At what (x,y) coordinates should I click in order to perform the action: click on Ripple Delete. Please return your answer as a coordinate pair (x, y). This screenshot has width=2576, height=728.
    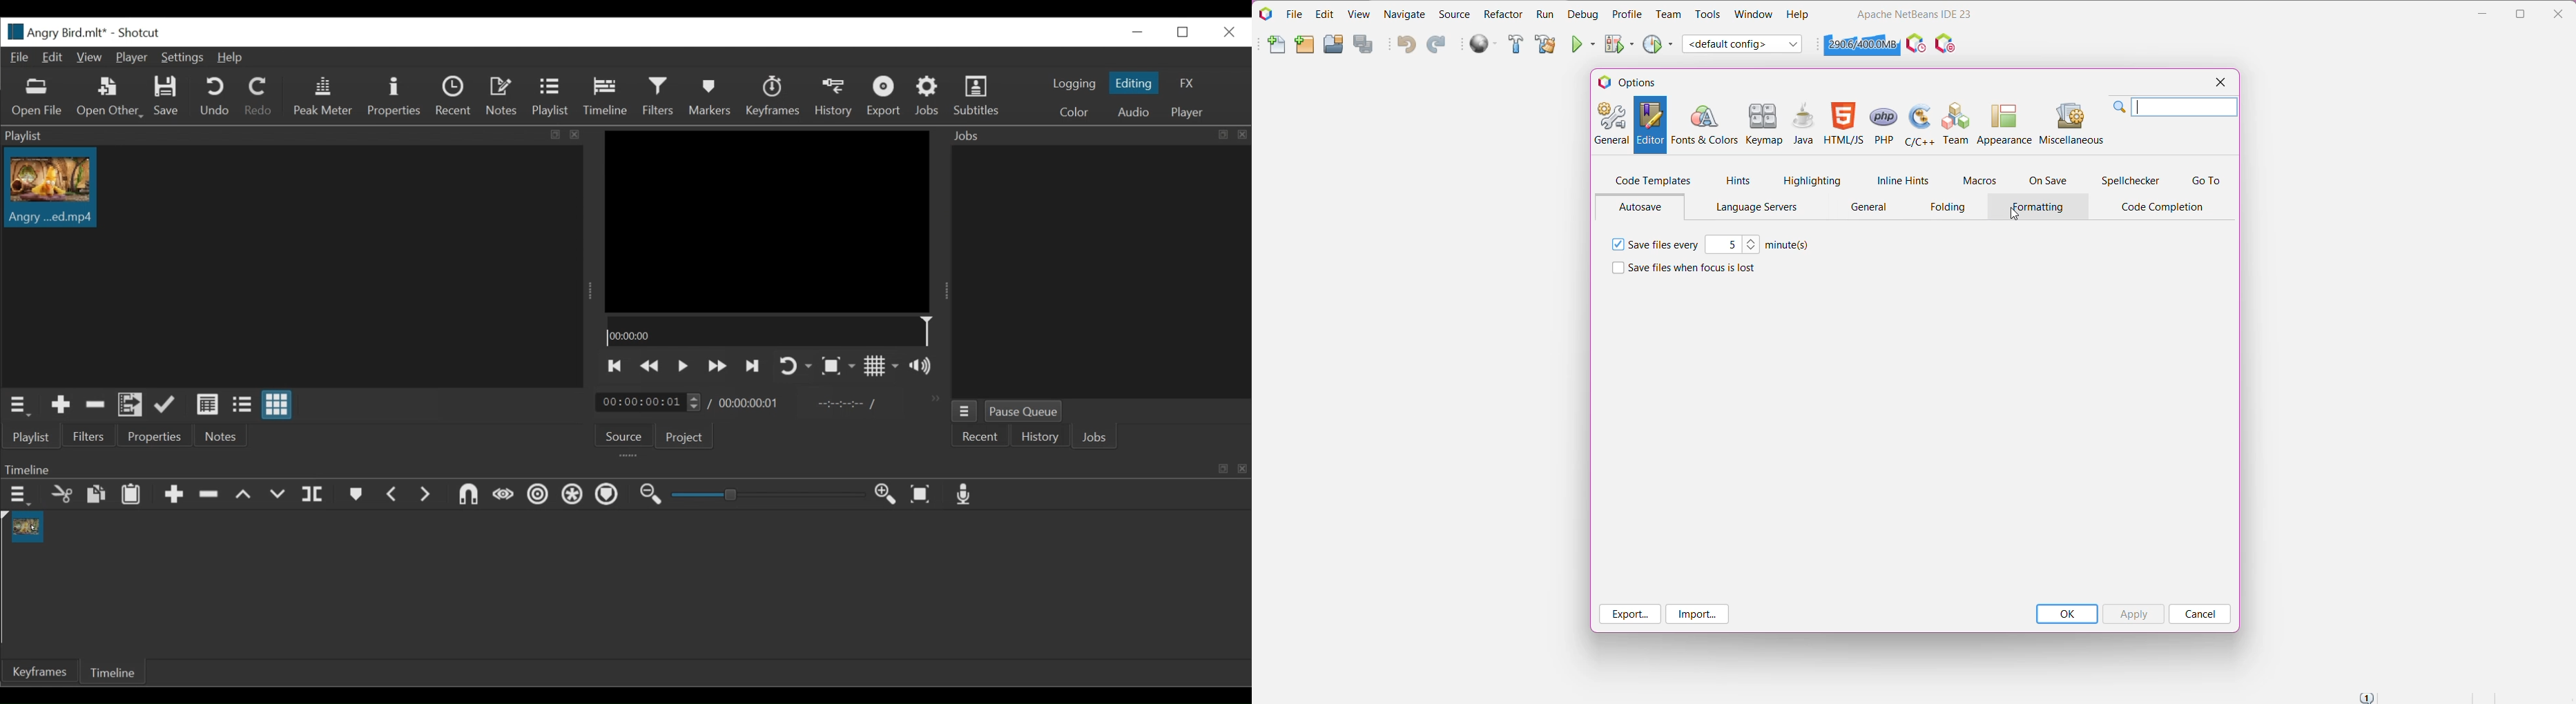
    Looking at the image, I should click on (211, 495).